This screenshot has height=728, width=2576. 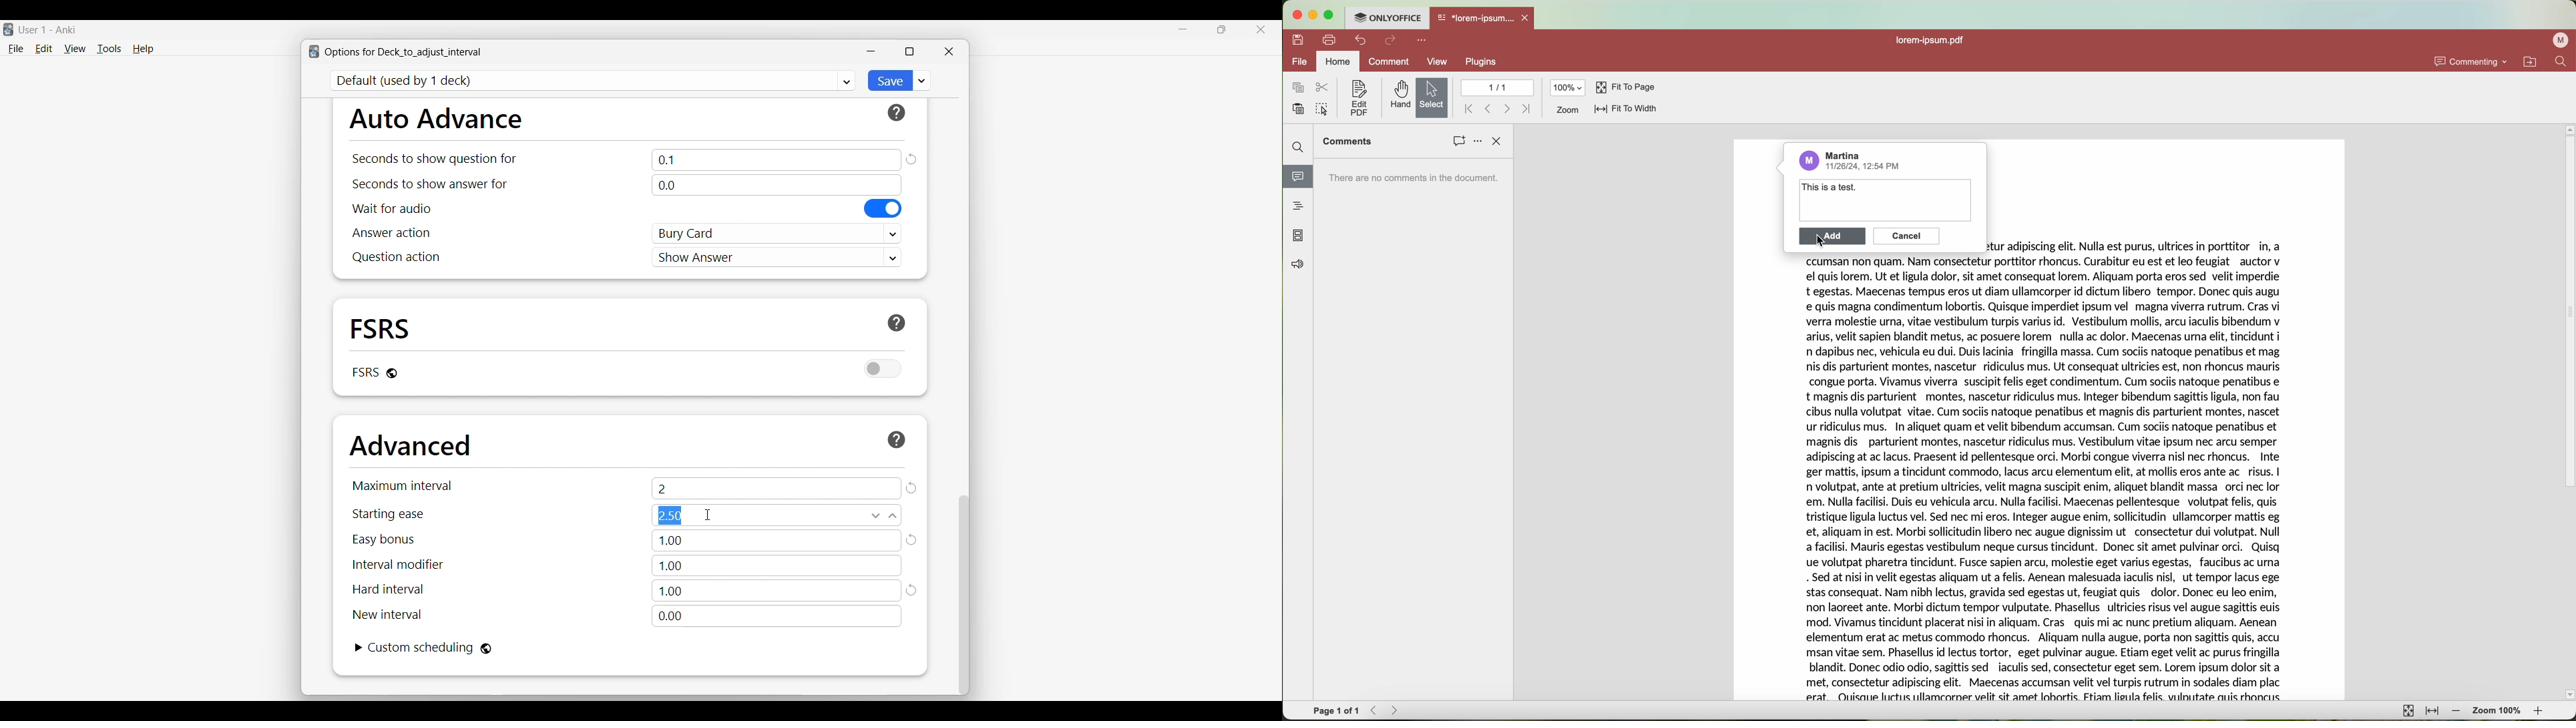 What do you see at coordinates (1295, 15) in the screenshot?
I see `close program` at bounding box center [1295, 15].